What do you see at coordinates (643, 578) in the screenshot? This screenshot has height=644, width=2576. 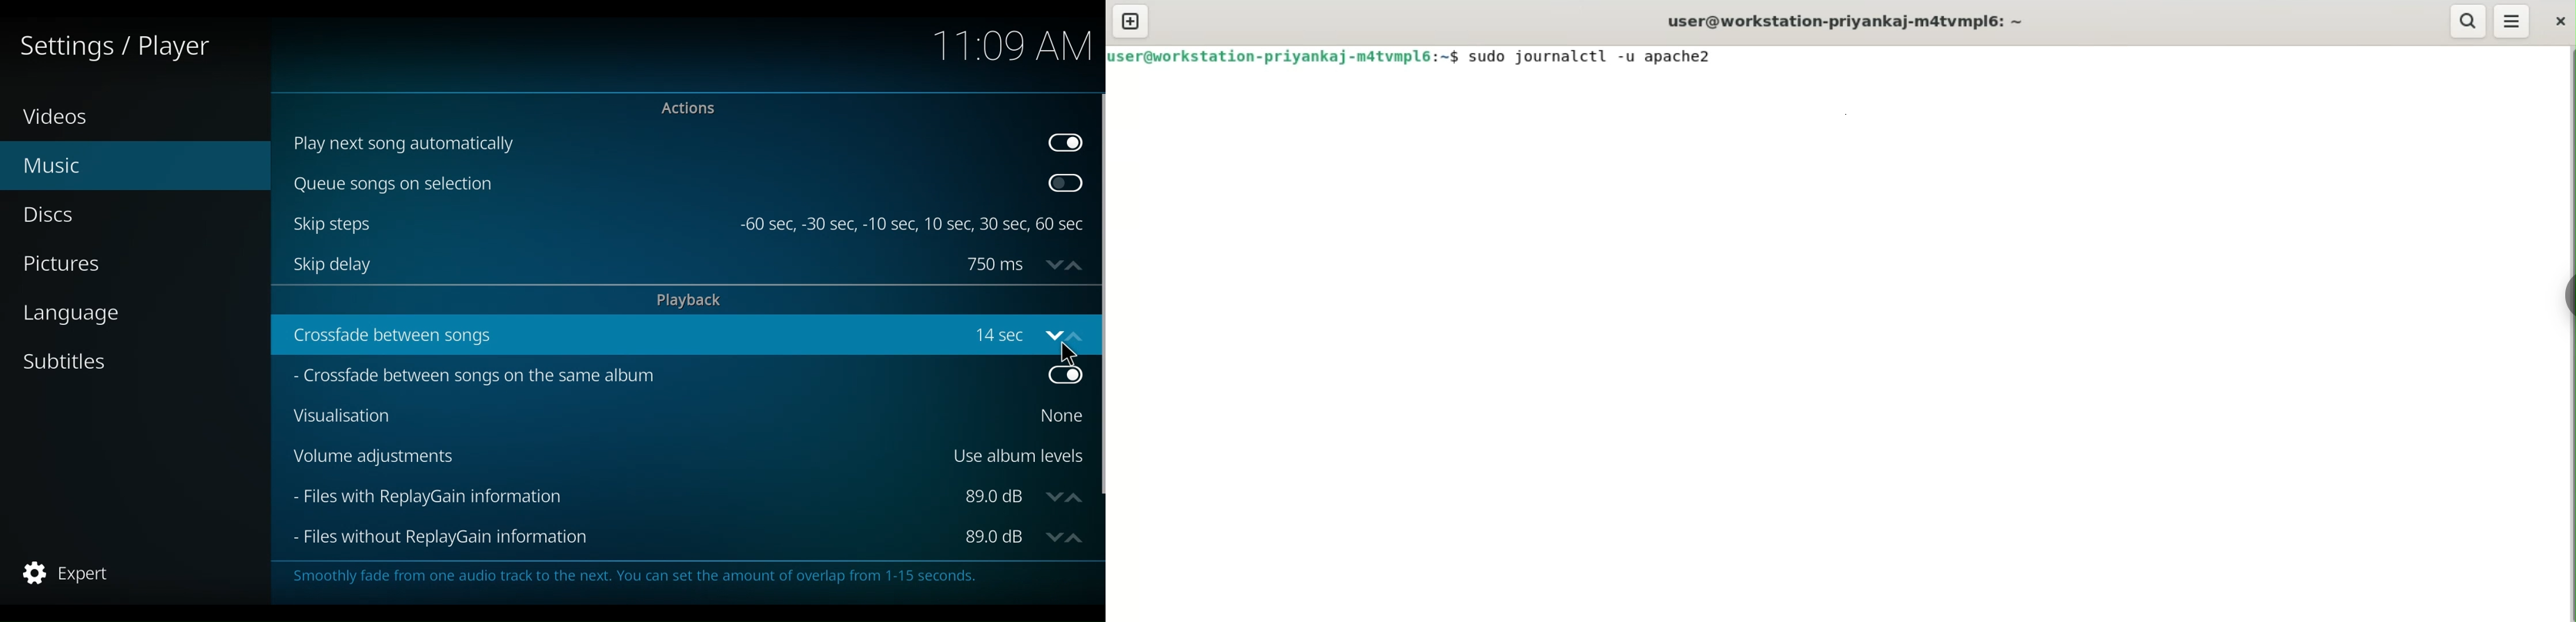 I see `Smoothly fade from one audio track to the next. You can set the amount of overlap from 1-15 seconds.` at bounding box center [643, 578].